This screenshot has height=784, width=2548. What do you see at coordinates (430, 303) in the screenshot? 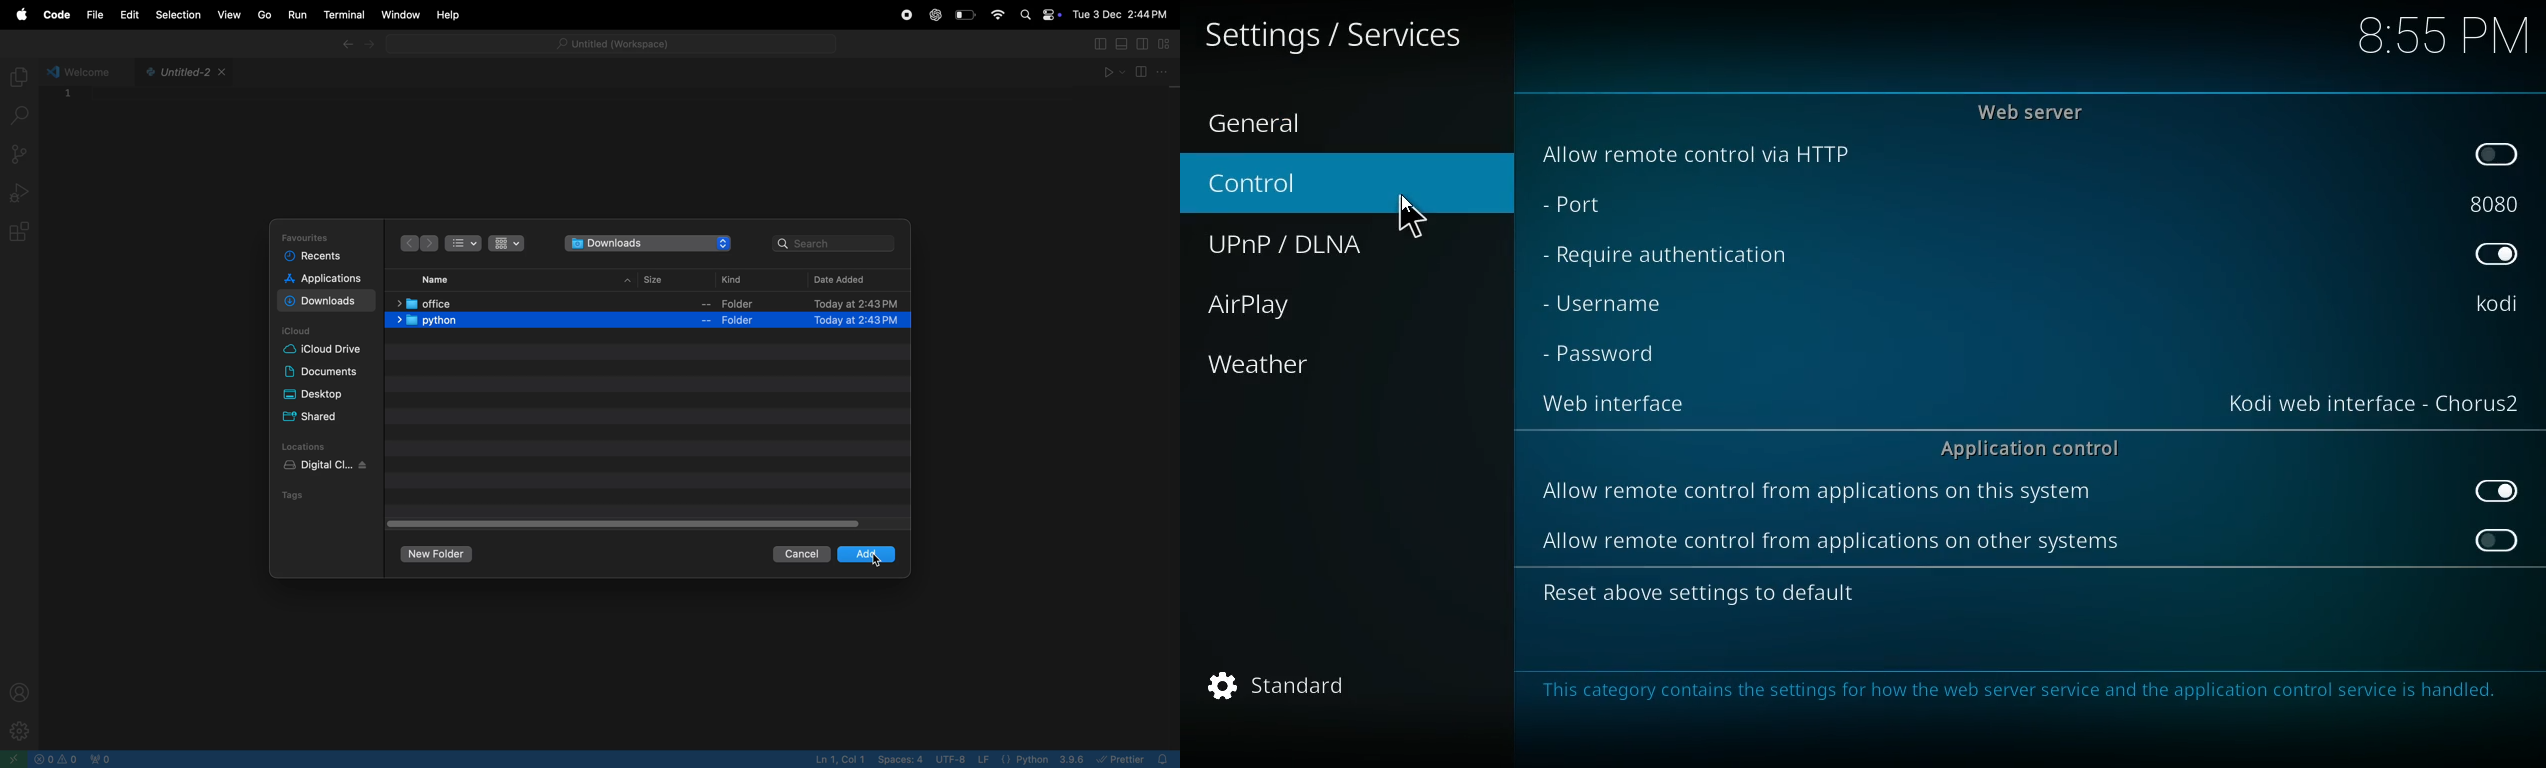
I see `office` at bounding box center [430, 303].